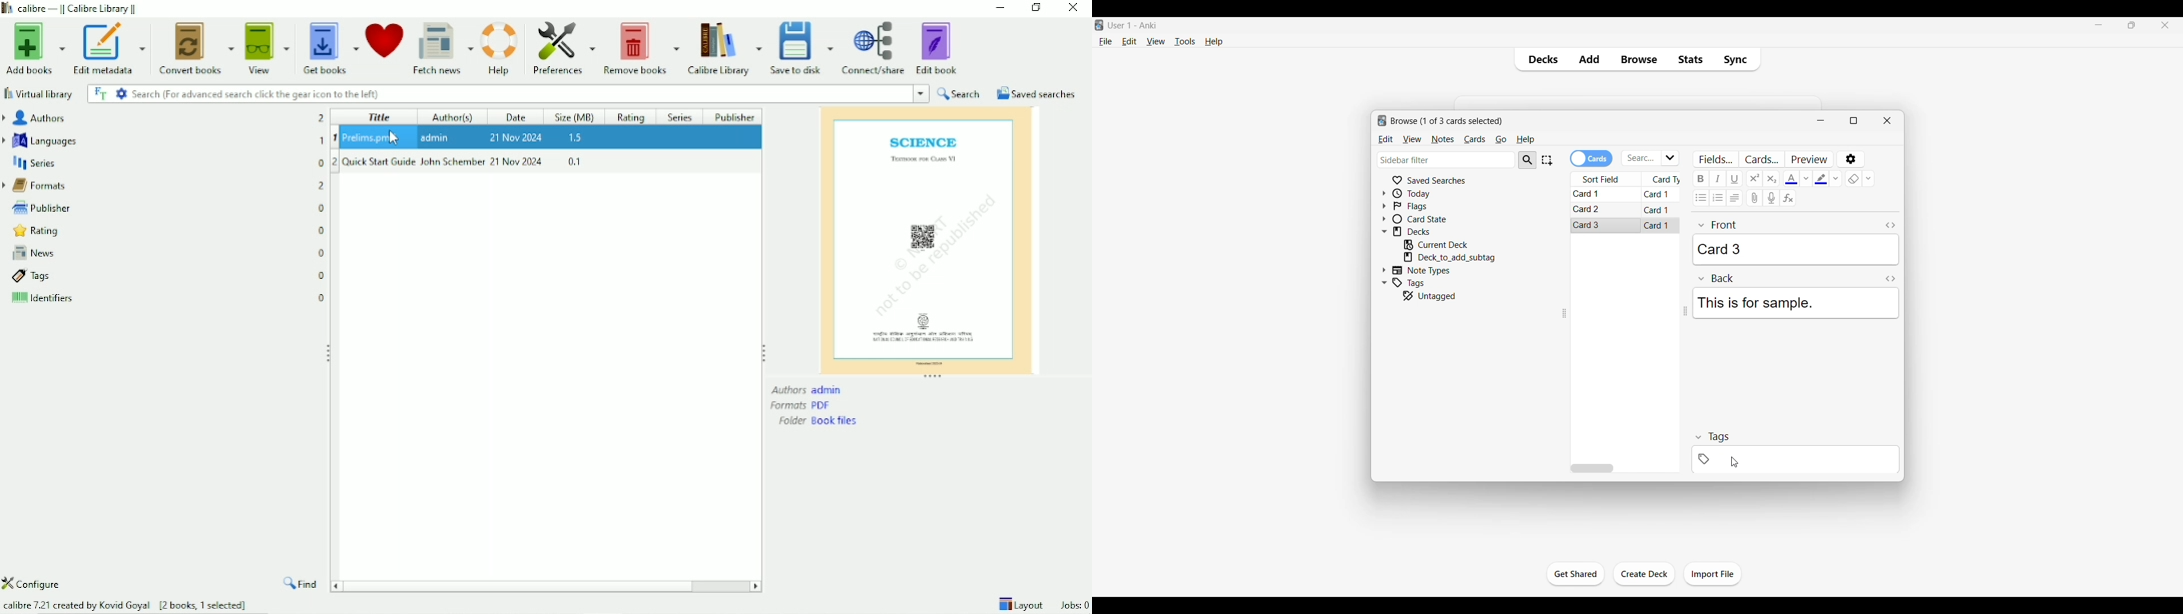 This screenshot has width=2184, height=616. I want to click on Cards menu, so click(1475, 140).